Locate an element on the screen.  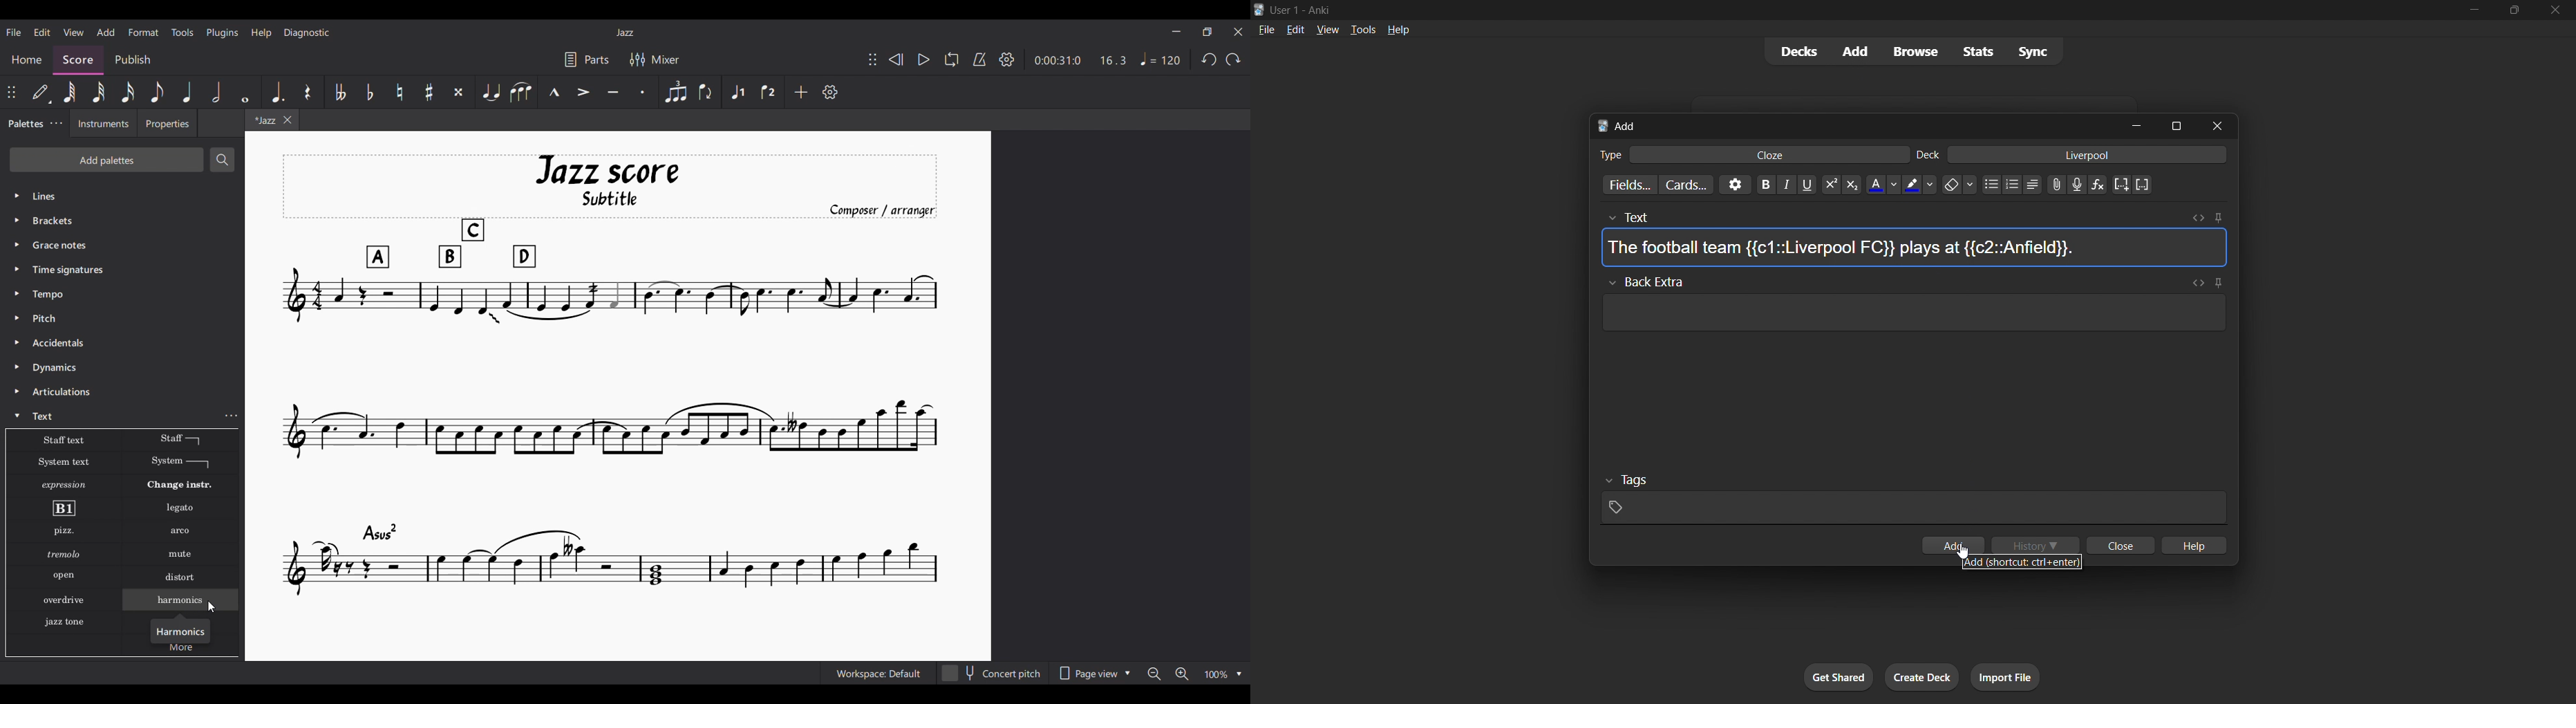
view is located at coordinates (1327, 30).